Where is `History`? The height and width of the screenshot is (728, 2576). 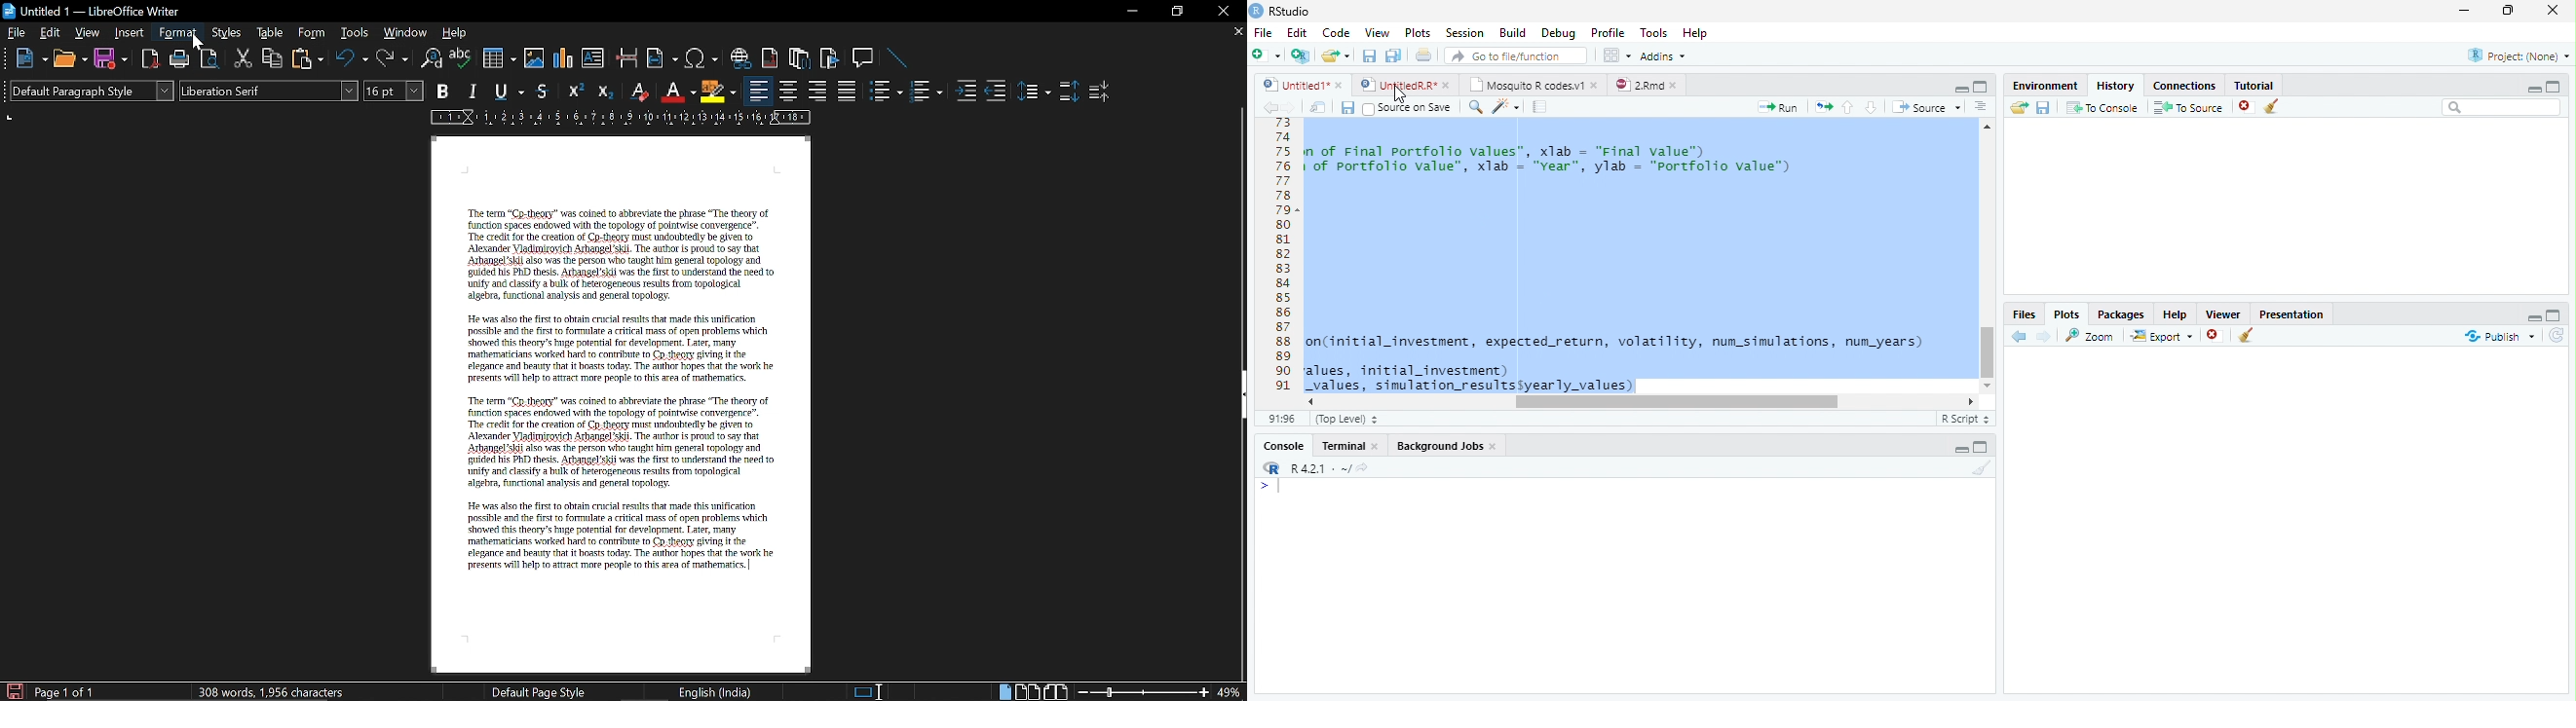 History is located at coordinates (2114, 84).